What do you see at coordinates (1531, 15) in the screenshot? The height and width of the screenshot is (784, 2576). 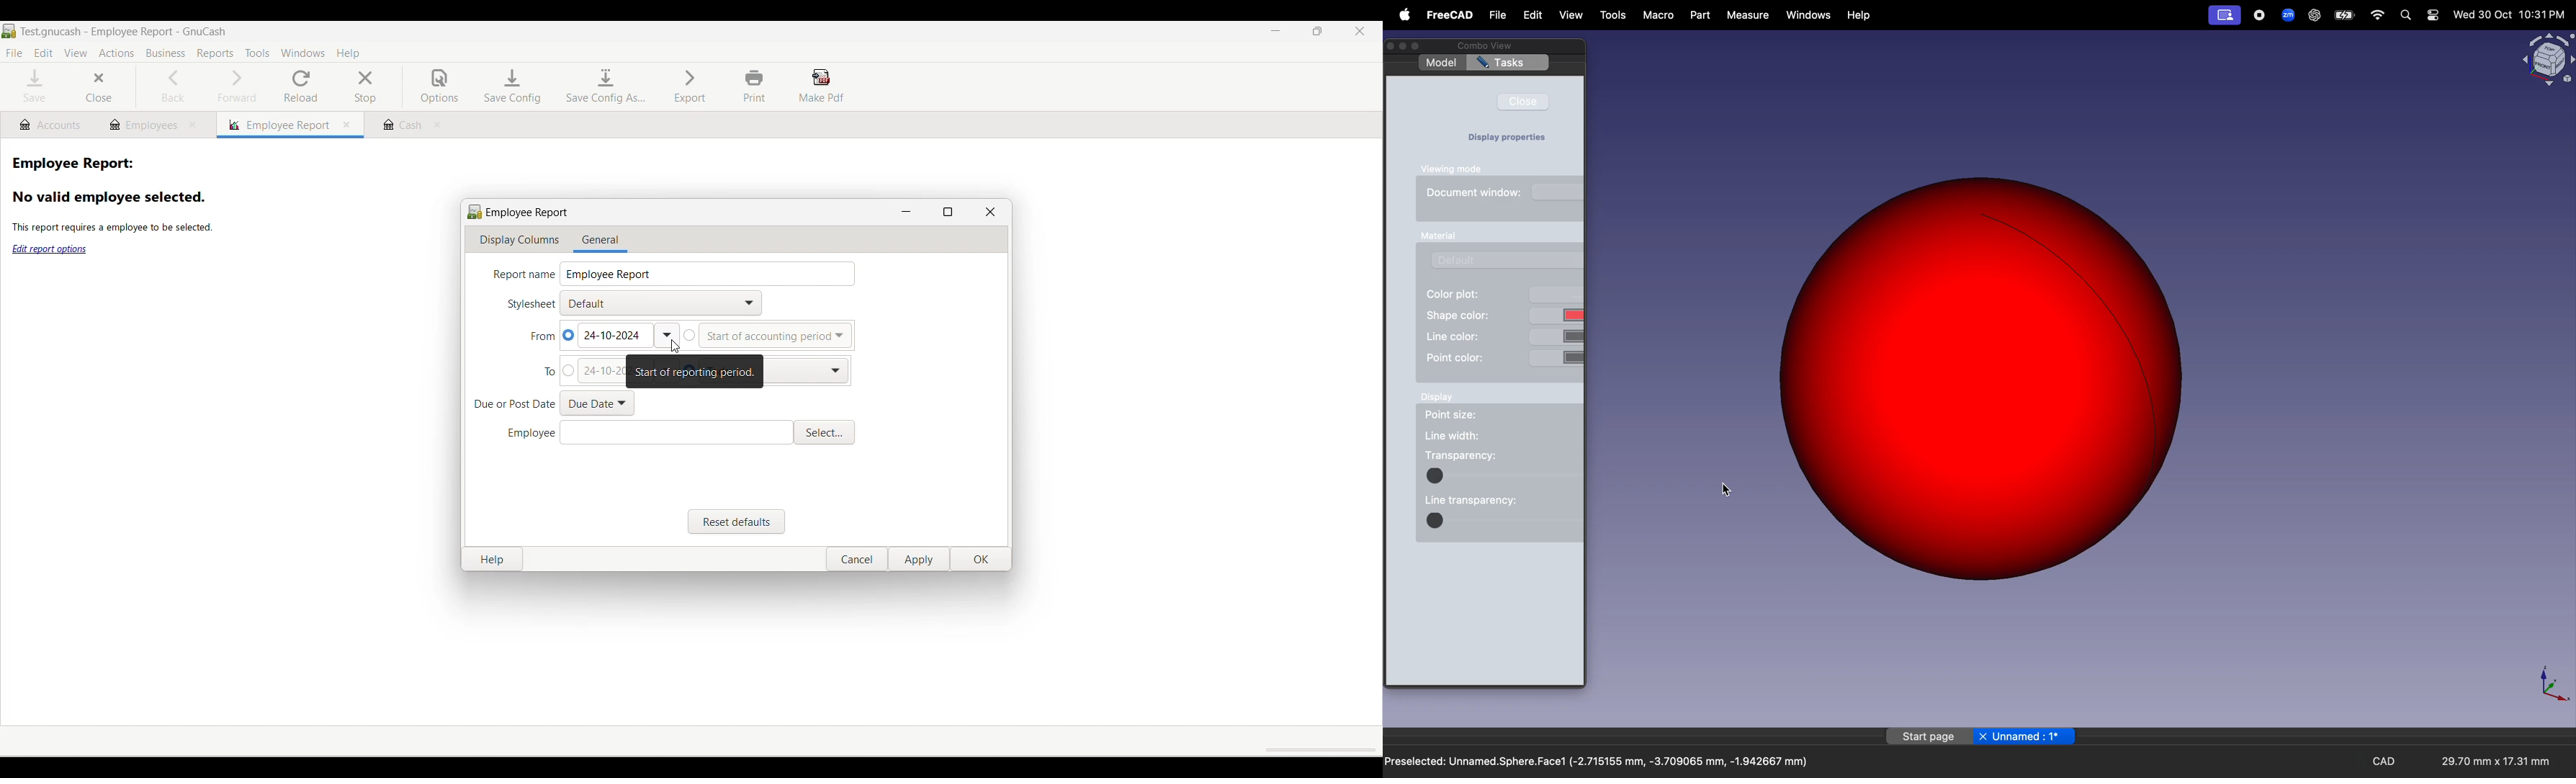 I see `edit` at bounding box center [1531, 15].